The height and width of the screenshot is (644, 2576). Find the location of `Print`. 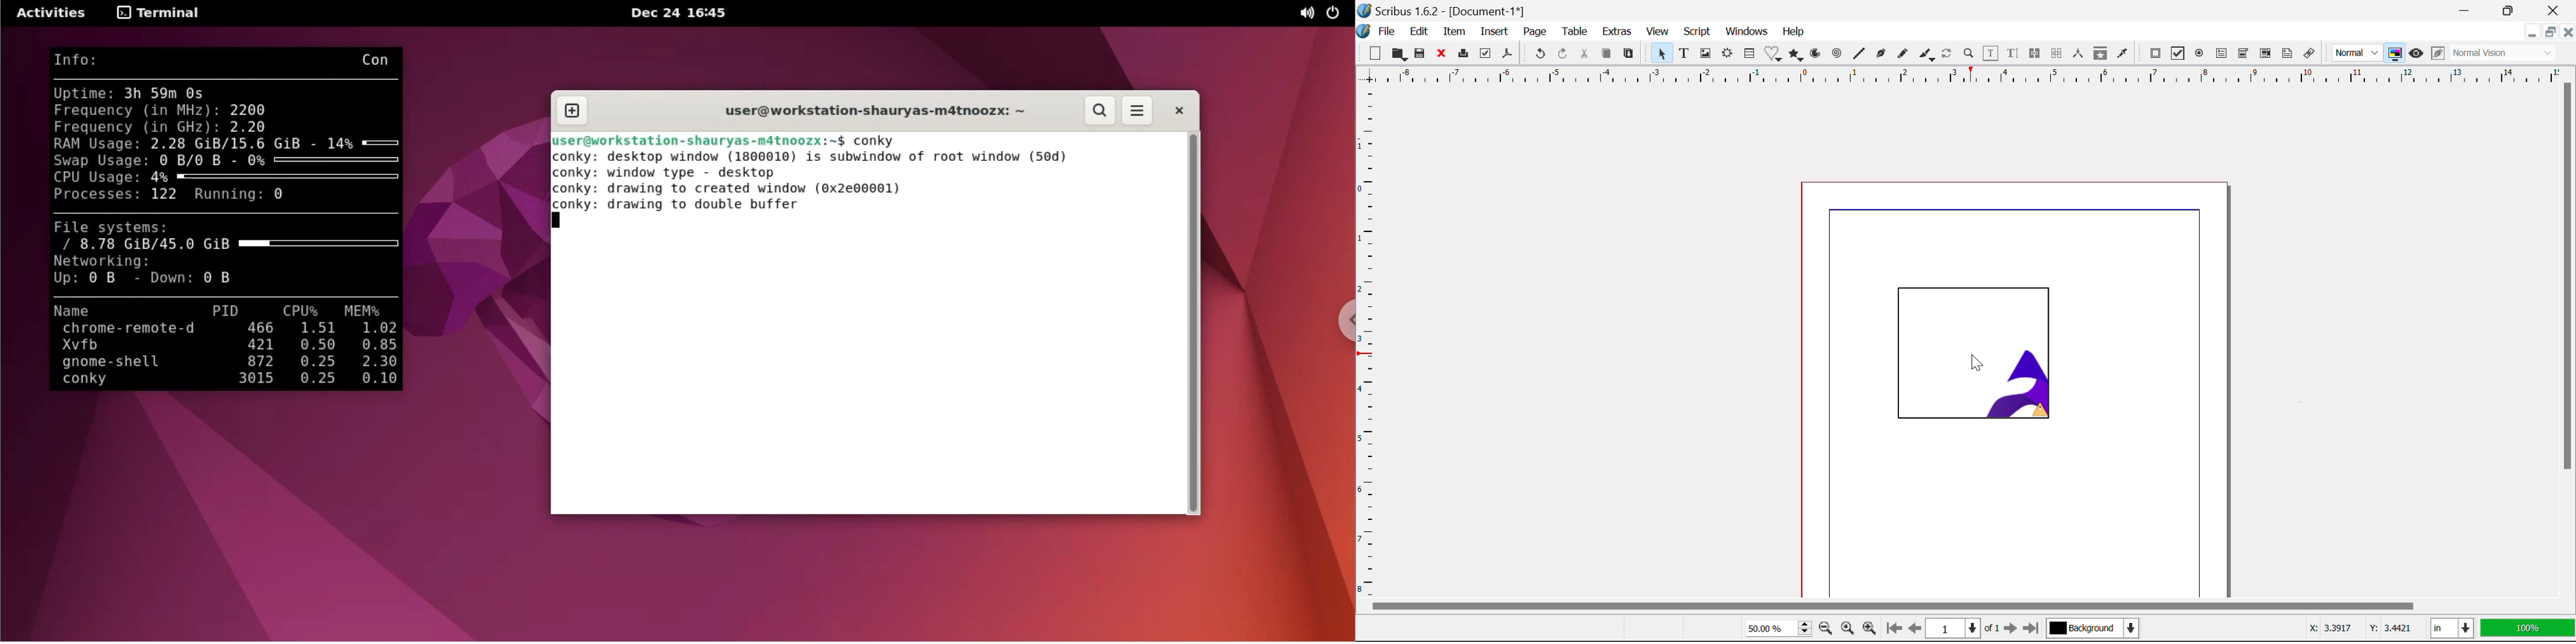

Print is located at coordinates (1463, 53).